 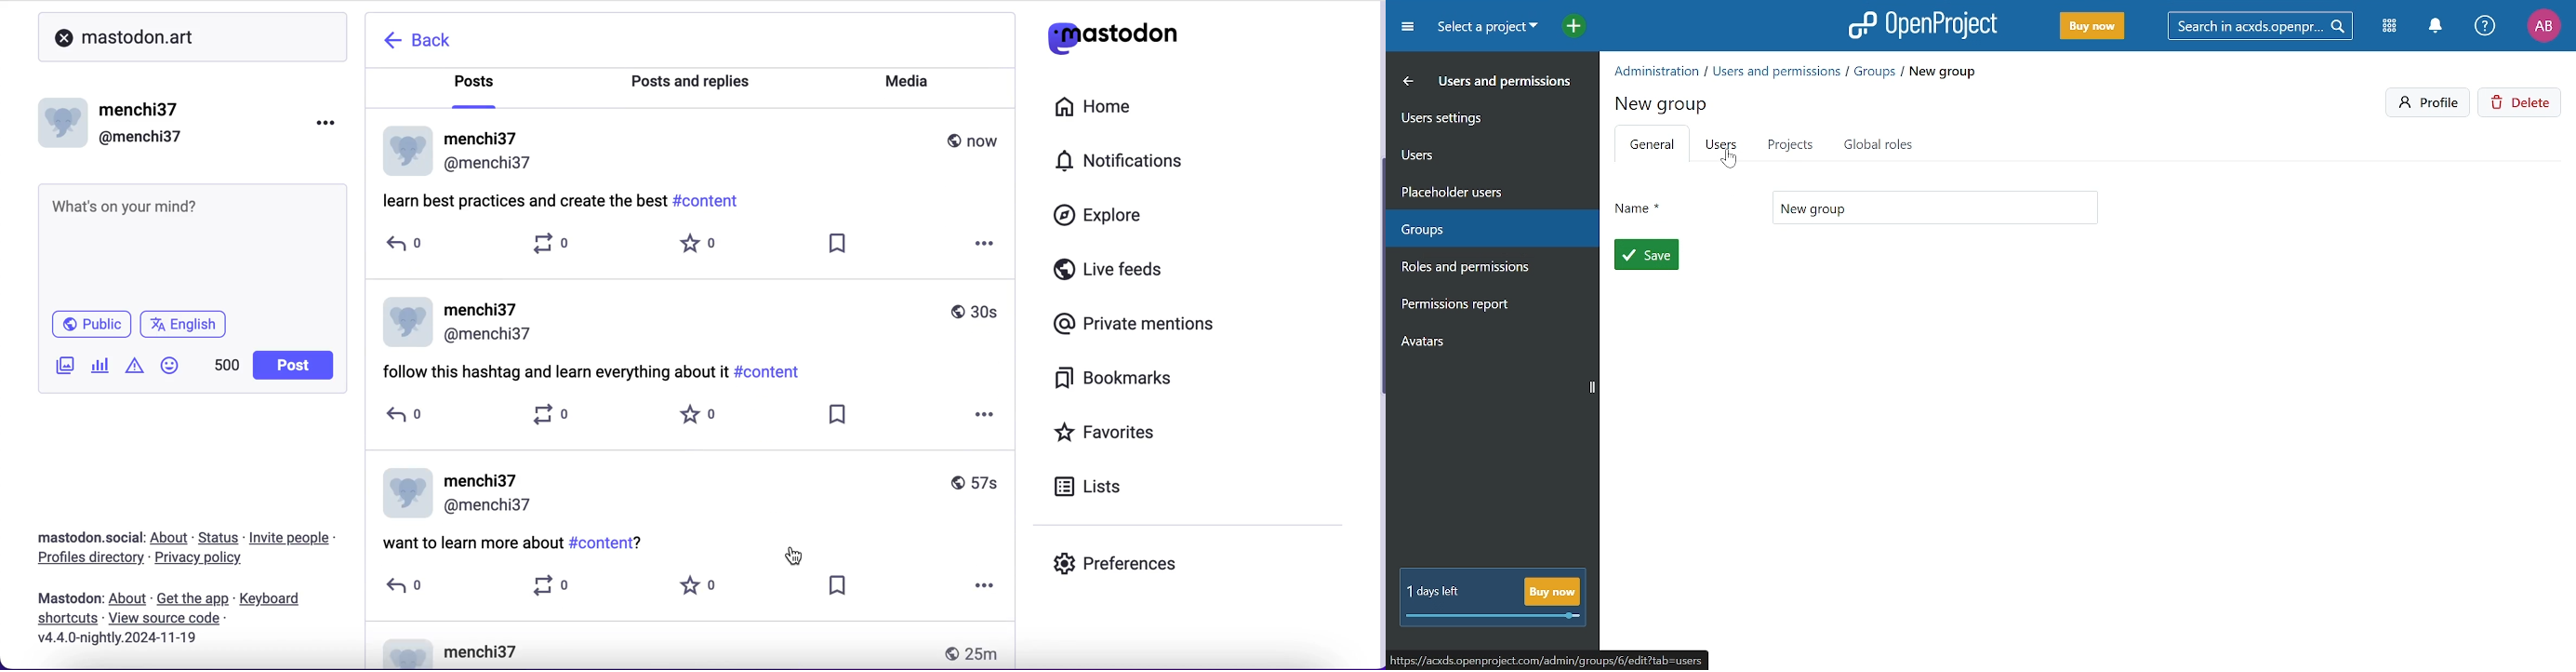 I want to click on options, so click(x=982, y=414).